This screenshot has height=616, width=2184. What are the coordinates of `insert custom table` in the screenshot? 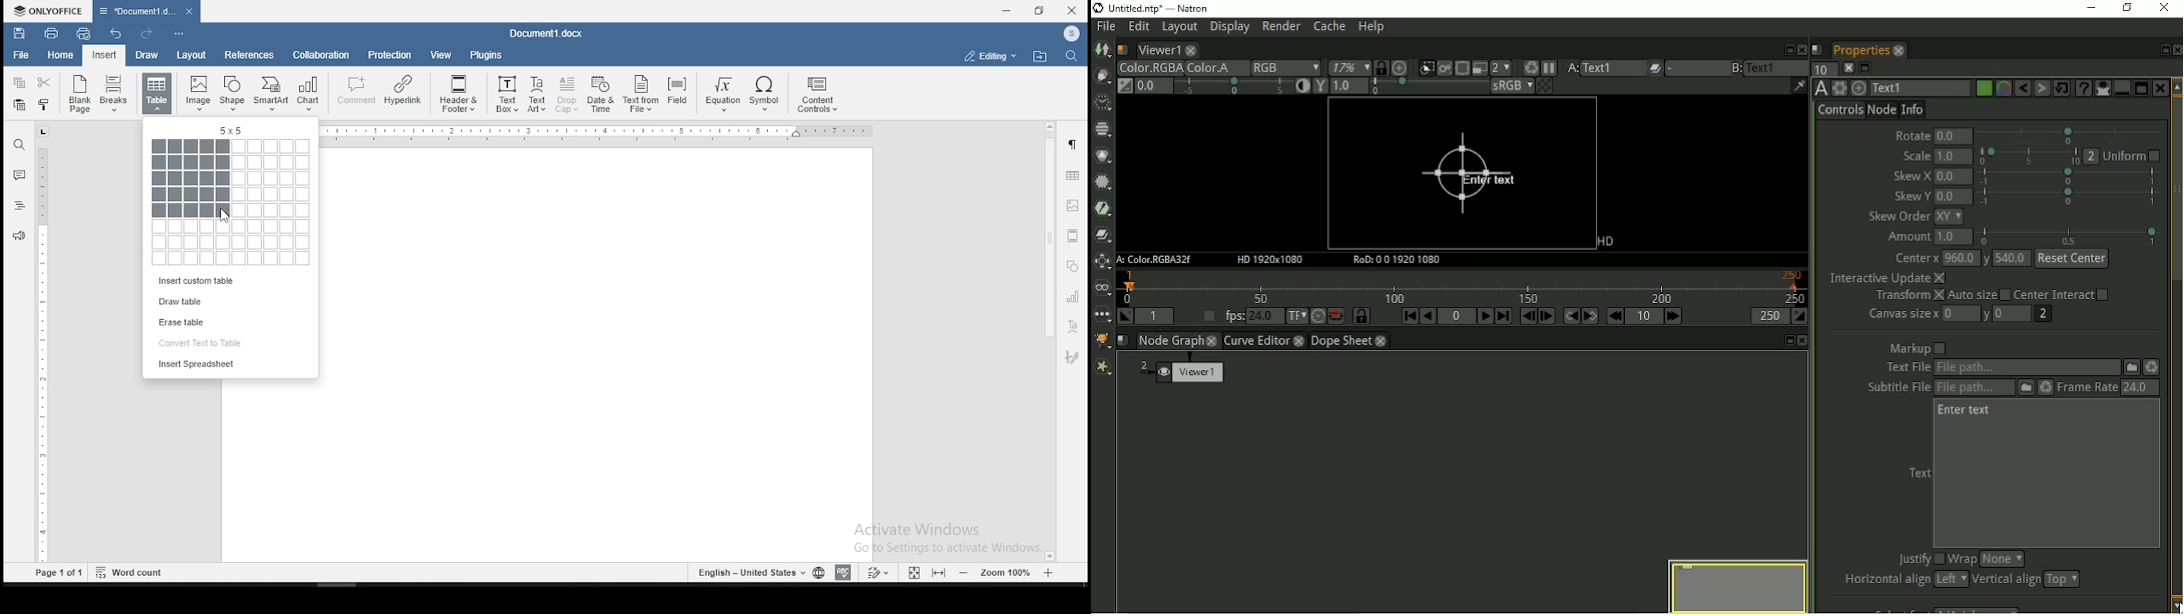 It's located at (233, 281).